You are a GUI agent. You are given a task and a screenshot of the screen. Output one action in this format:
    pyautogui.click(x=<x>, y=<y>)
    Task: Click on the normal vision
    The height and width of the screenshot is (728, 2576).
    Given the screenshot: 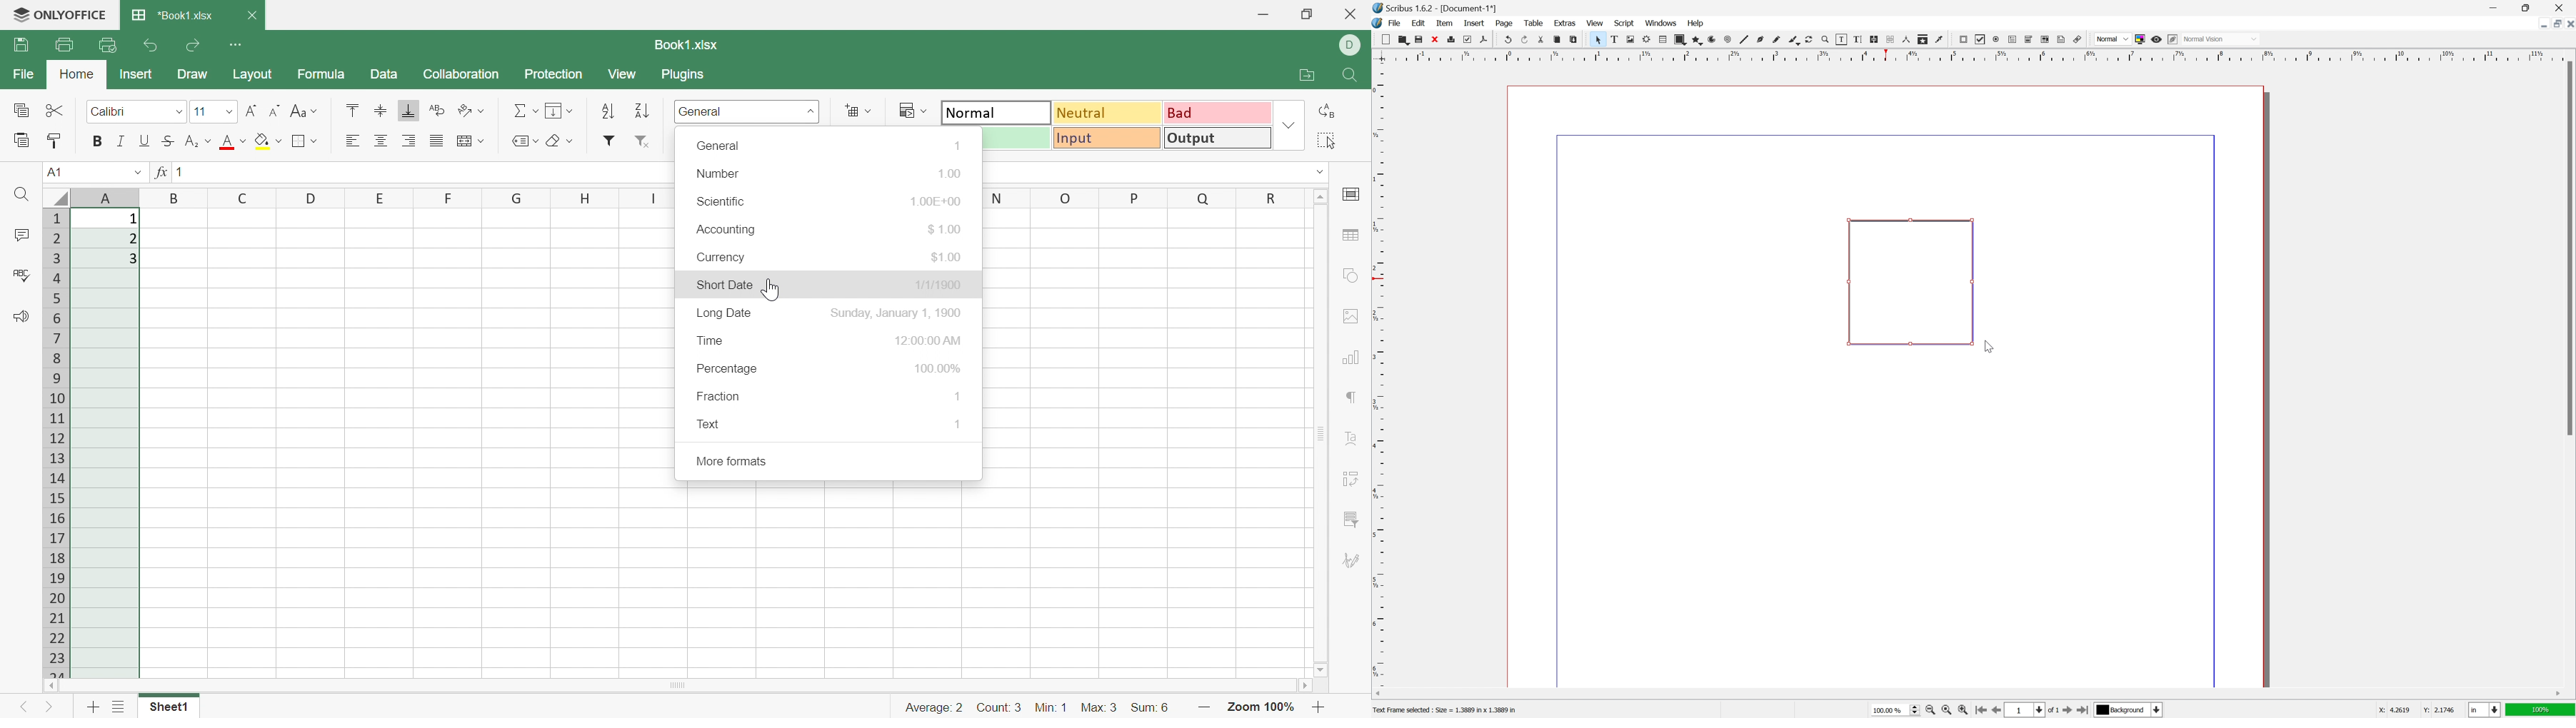 What is the action you would take?
    pyautogui.click(x=2220, y=39)
    